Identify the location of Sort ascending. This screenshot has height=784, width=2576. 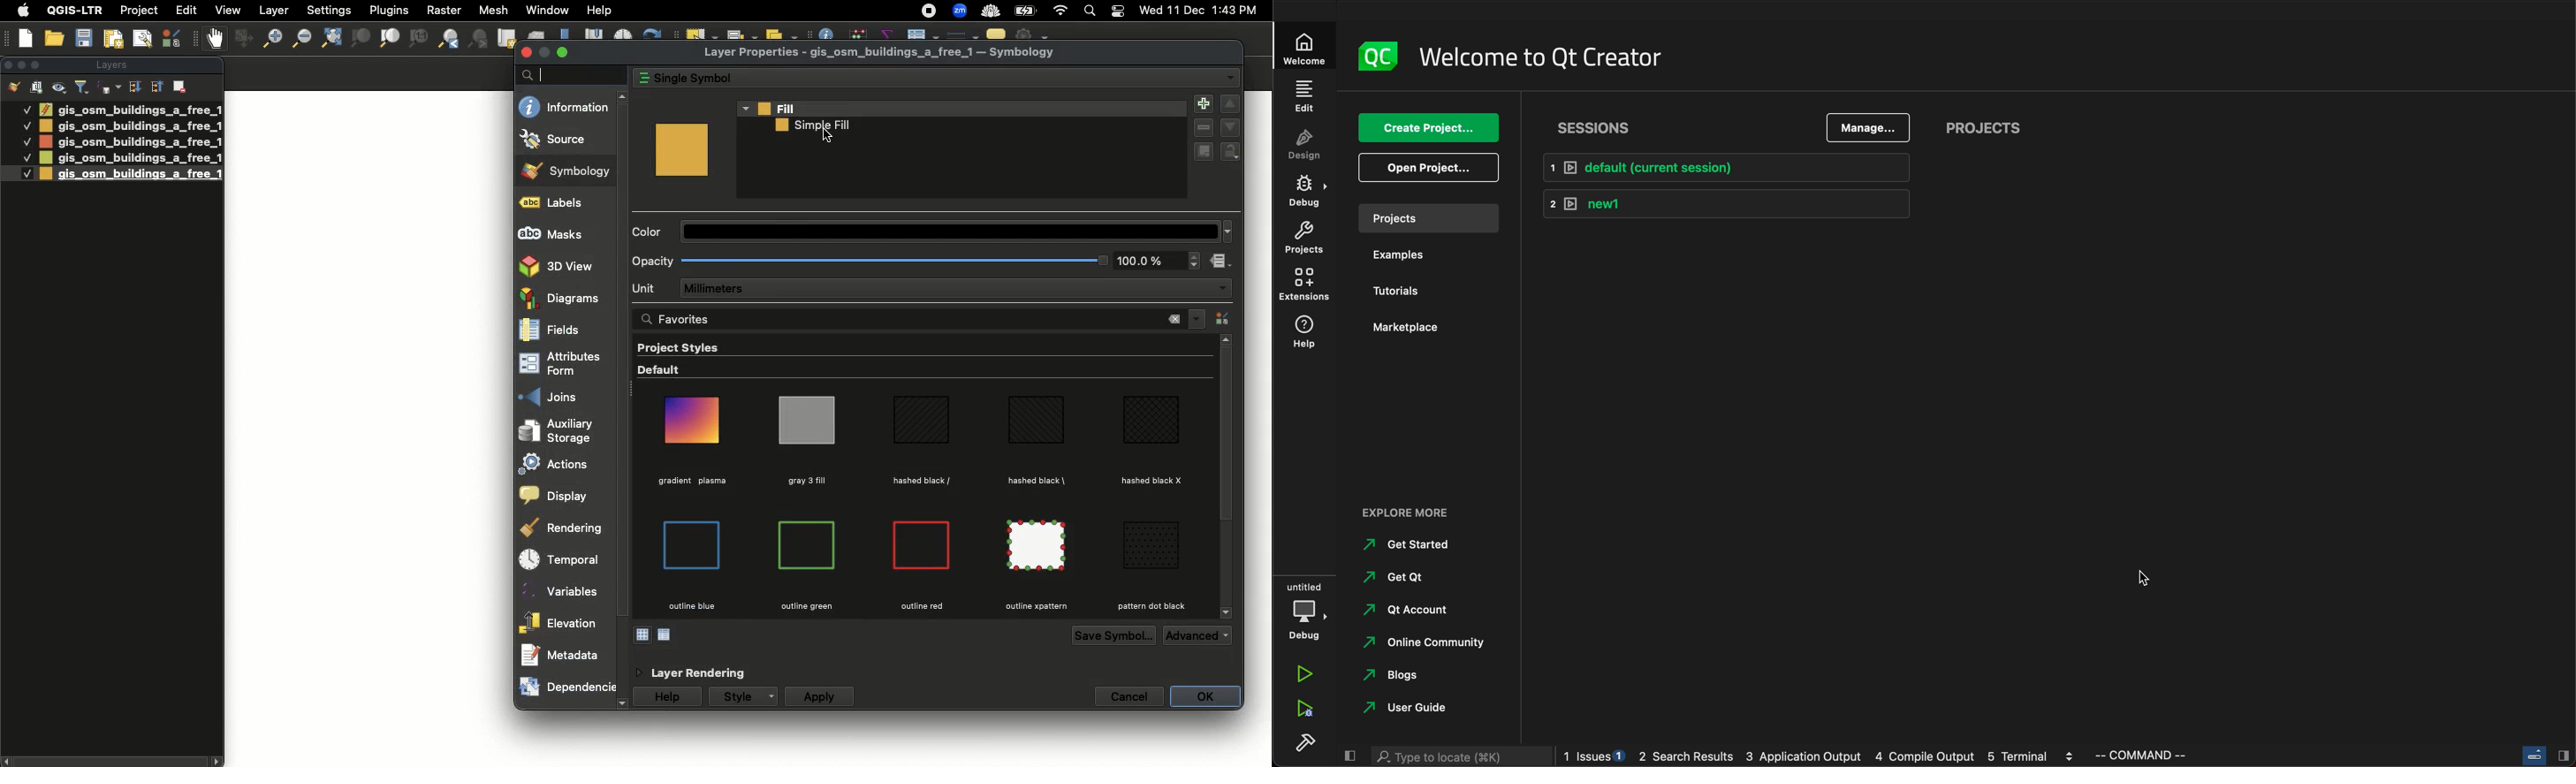
(156, 86).